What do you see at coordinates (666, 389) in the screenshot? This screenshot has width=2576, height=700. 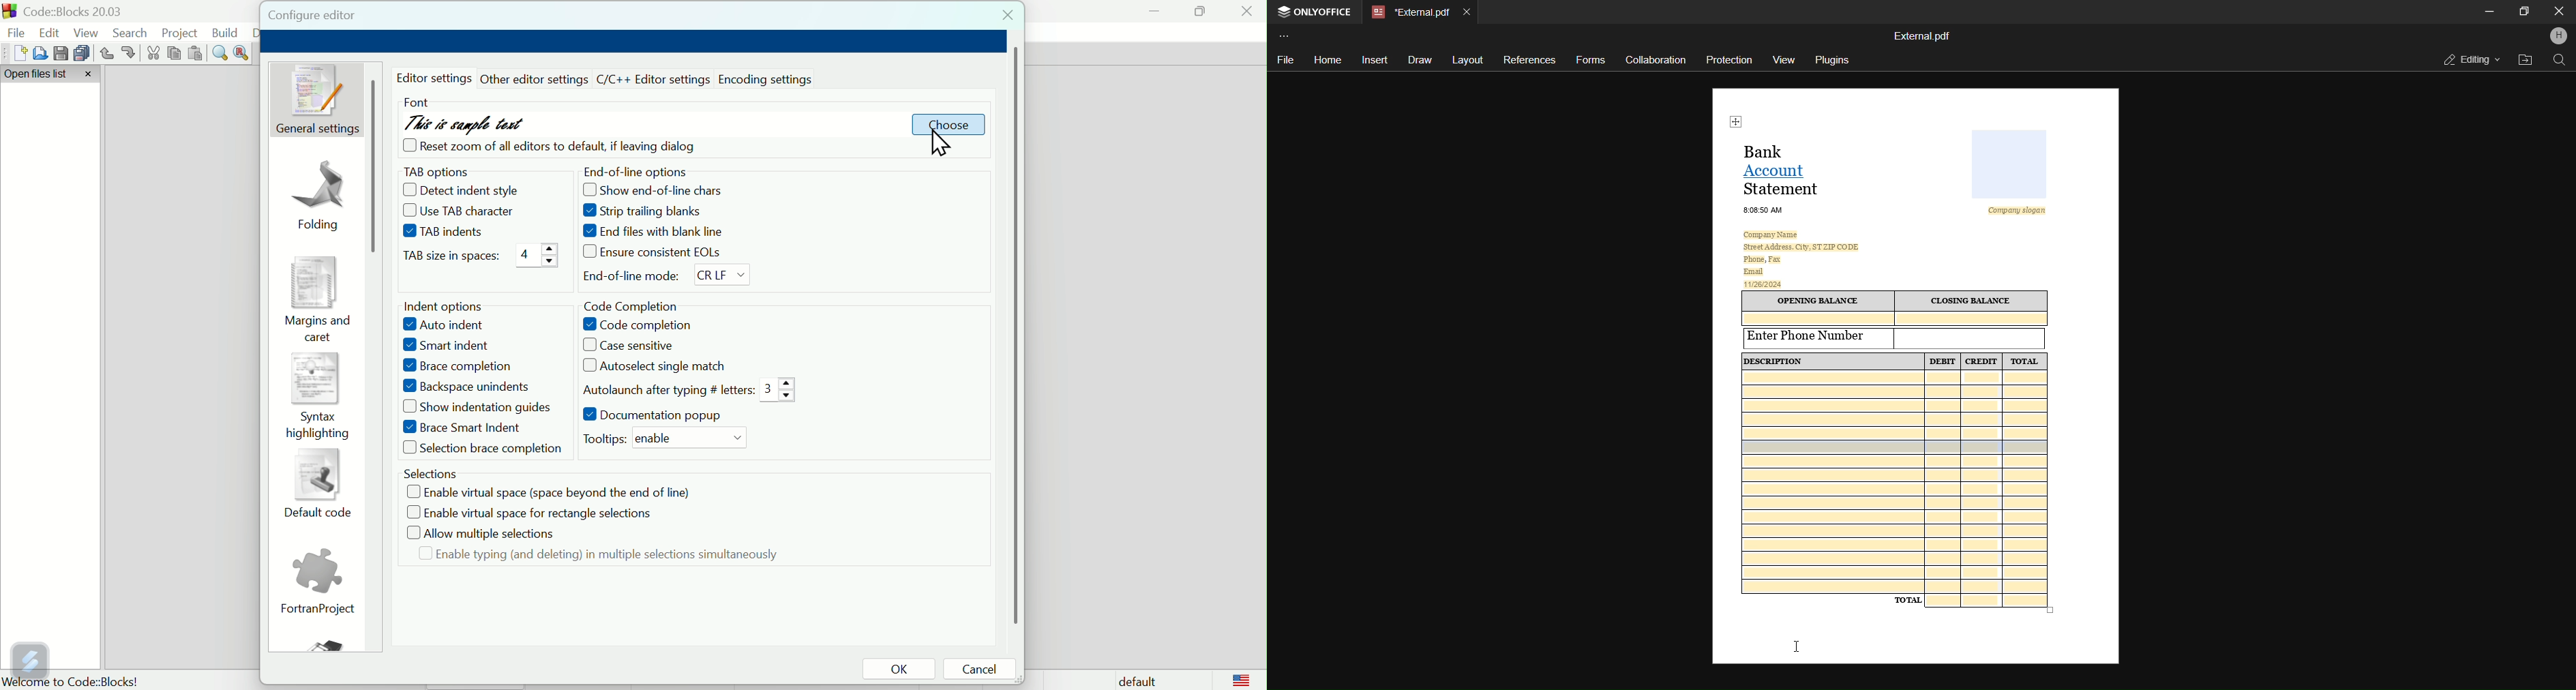 I see `Auto launch after typing # letters: 3` at bounding box center [666, 389].